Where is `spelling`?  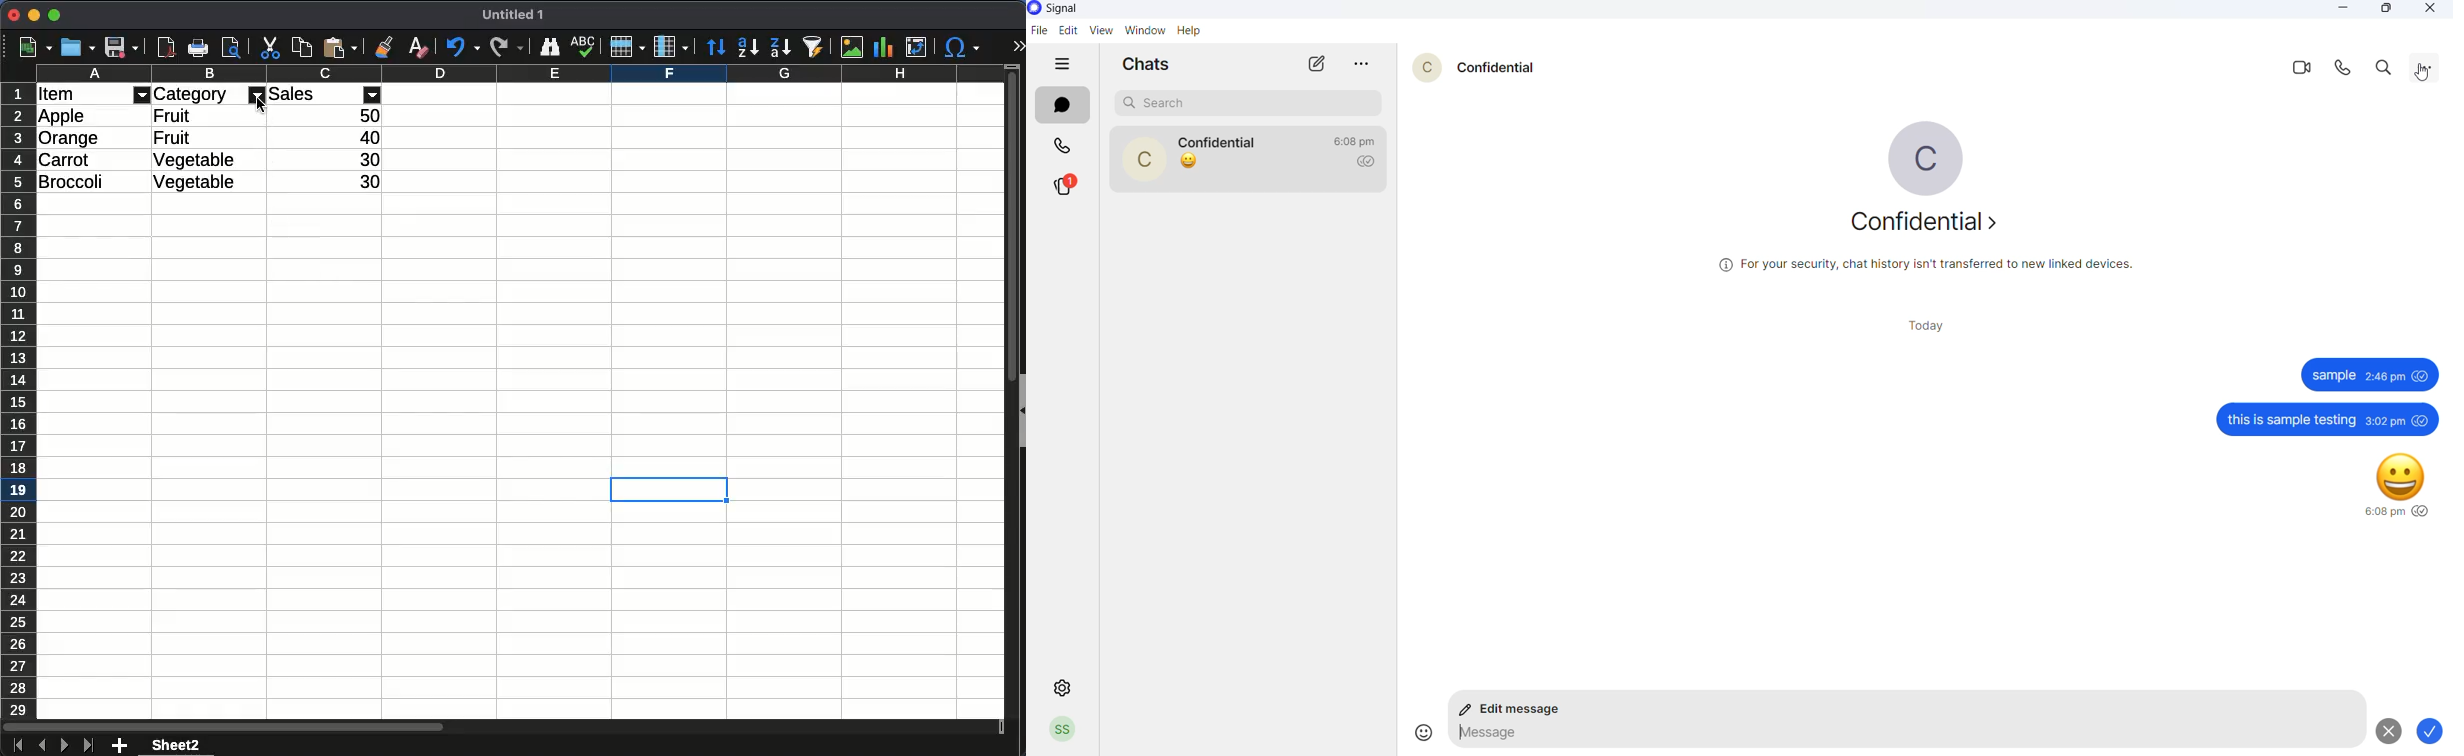 spelling is located at coordinates (584, 47).